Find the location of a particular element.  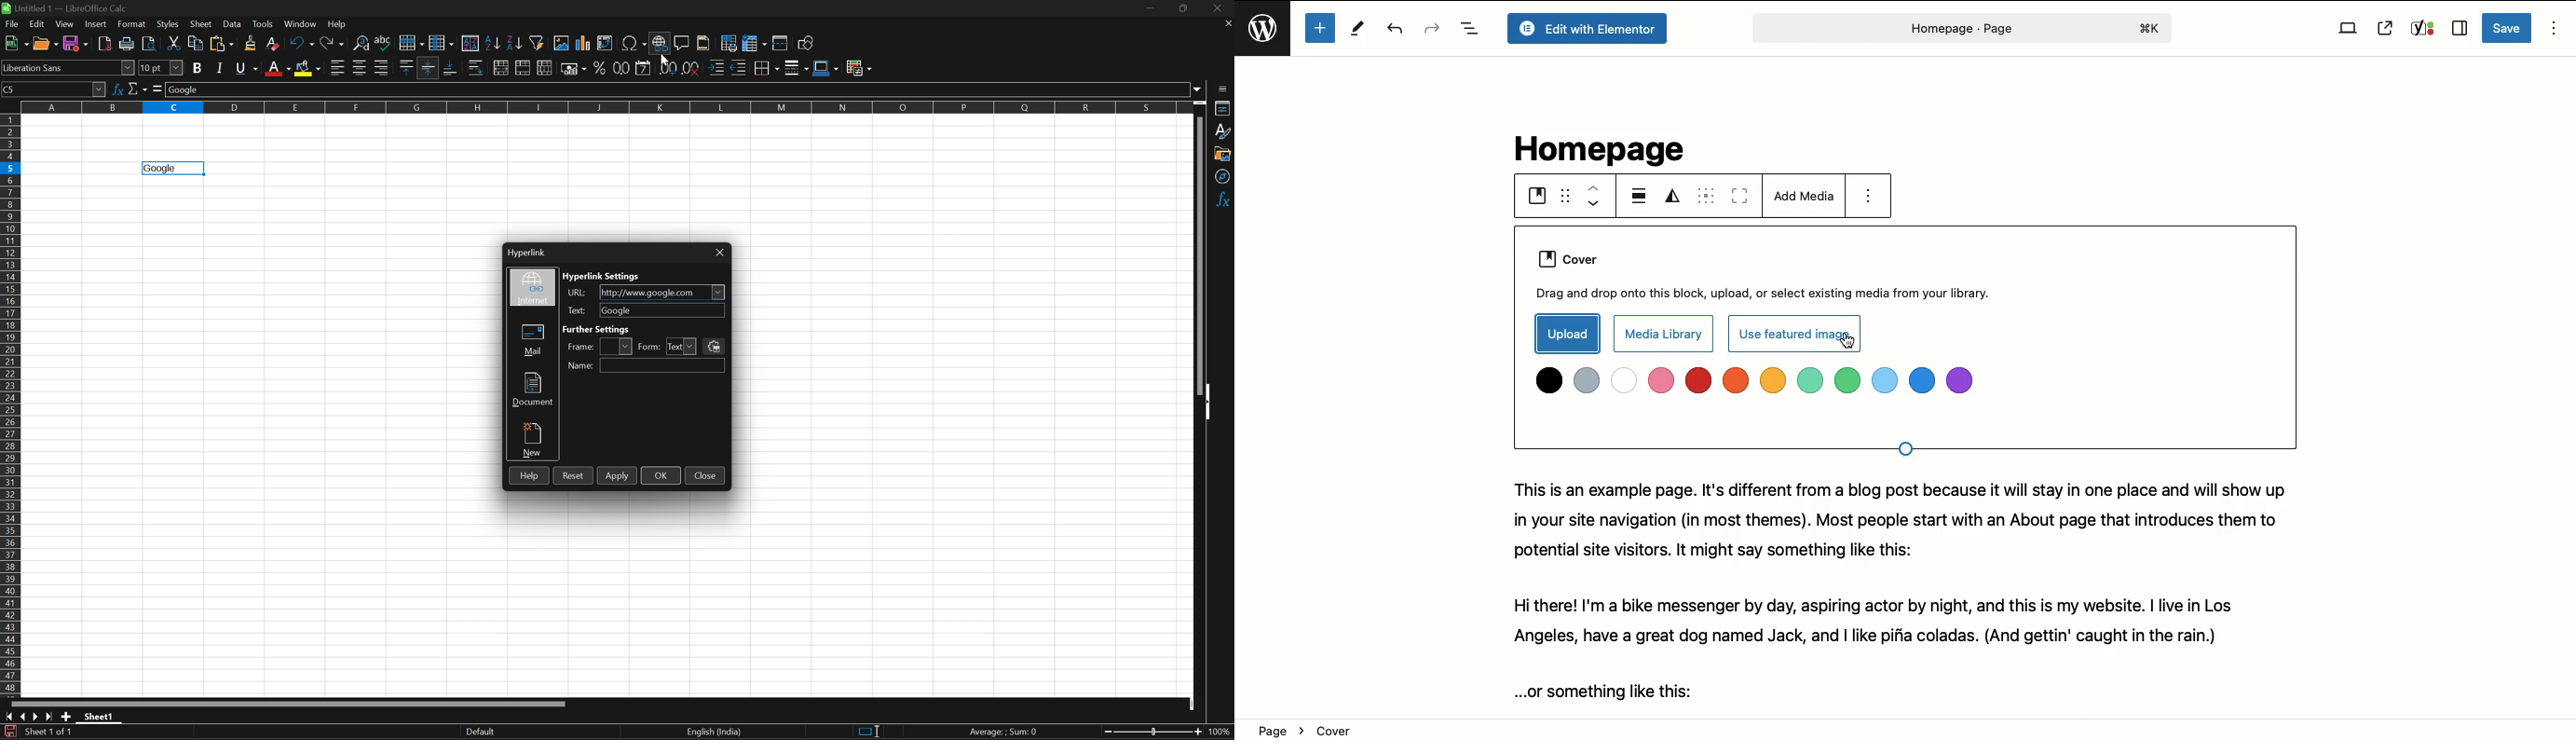

English (India) is located at coordinates (714, 732).